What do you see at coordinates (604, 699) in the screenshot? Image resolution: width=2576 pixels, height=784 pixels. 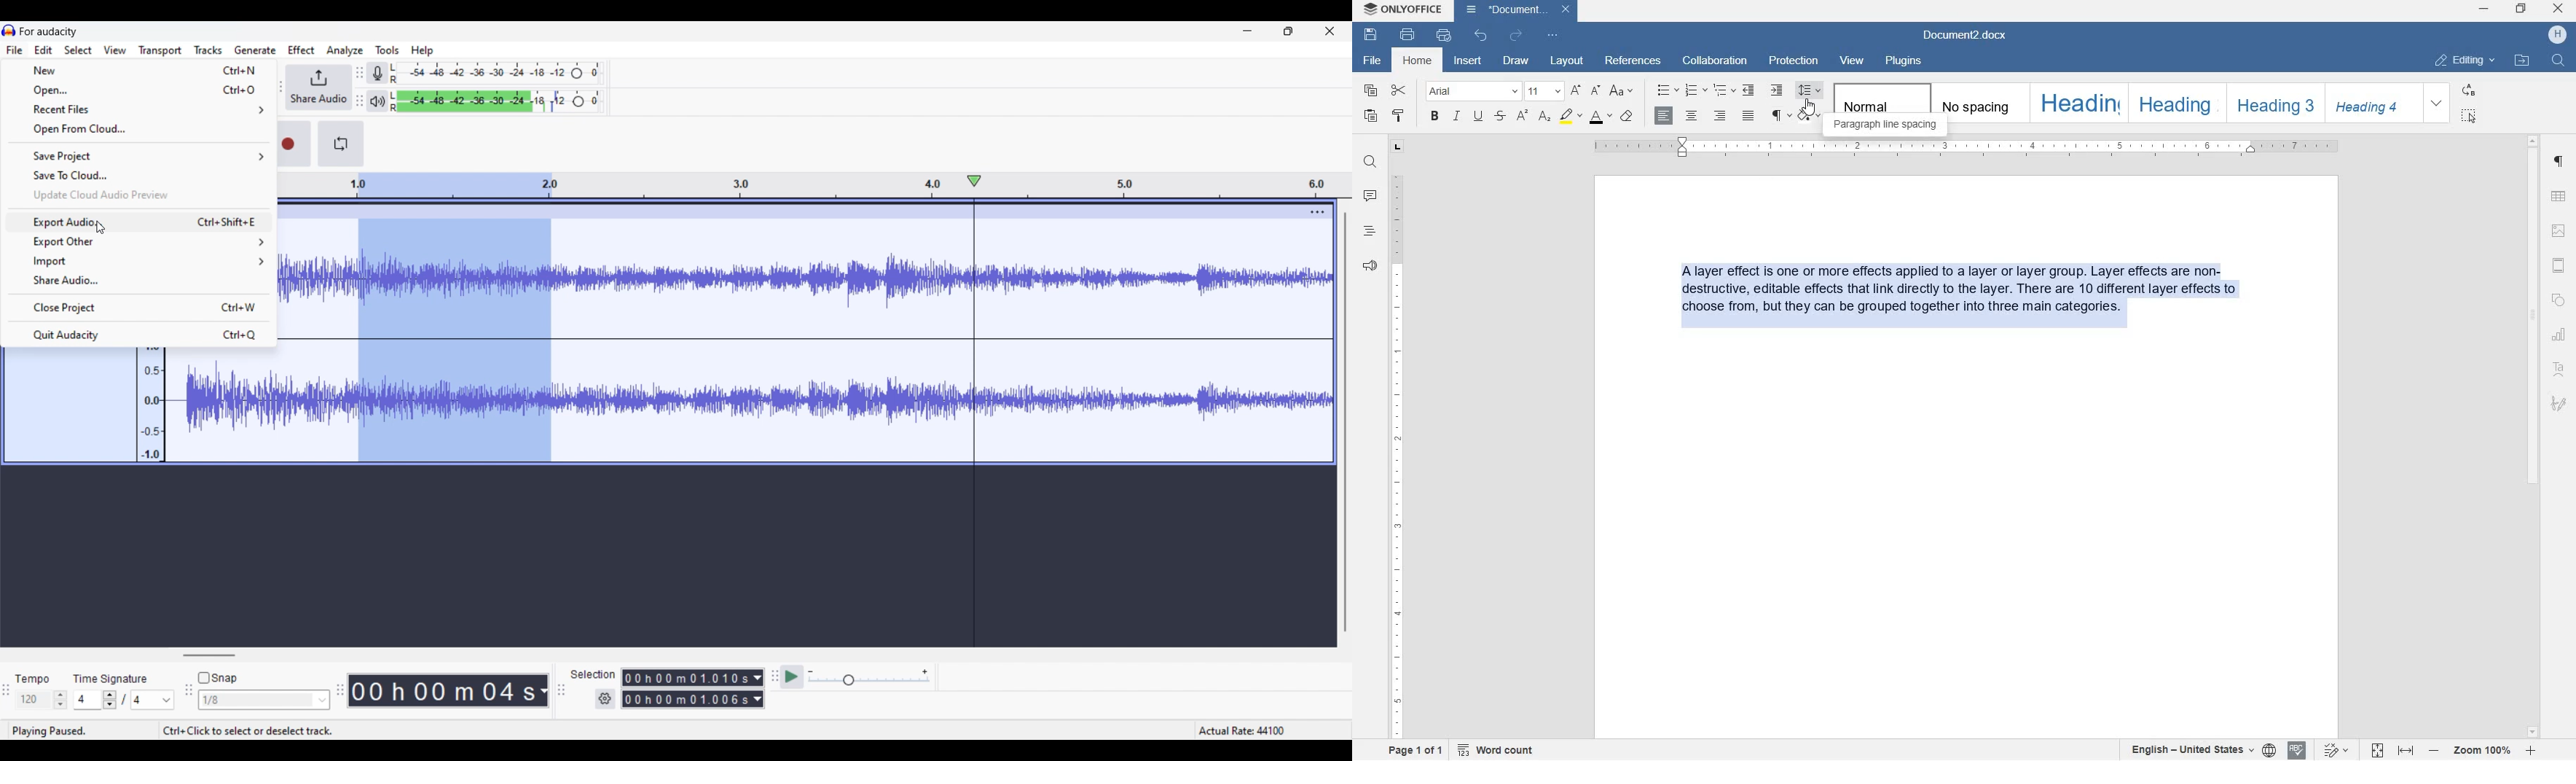 I see `Selection duration settings` at bounding box center [604, 699].